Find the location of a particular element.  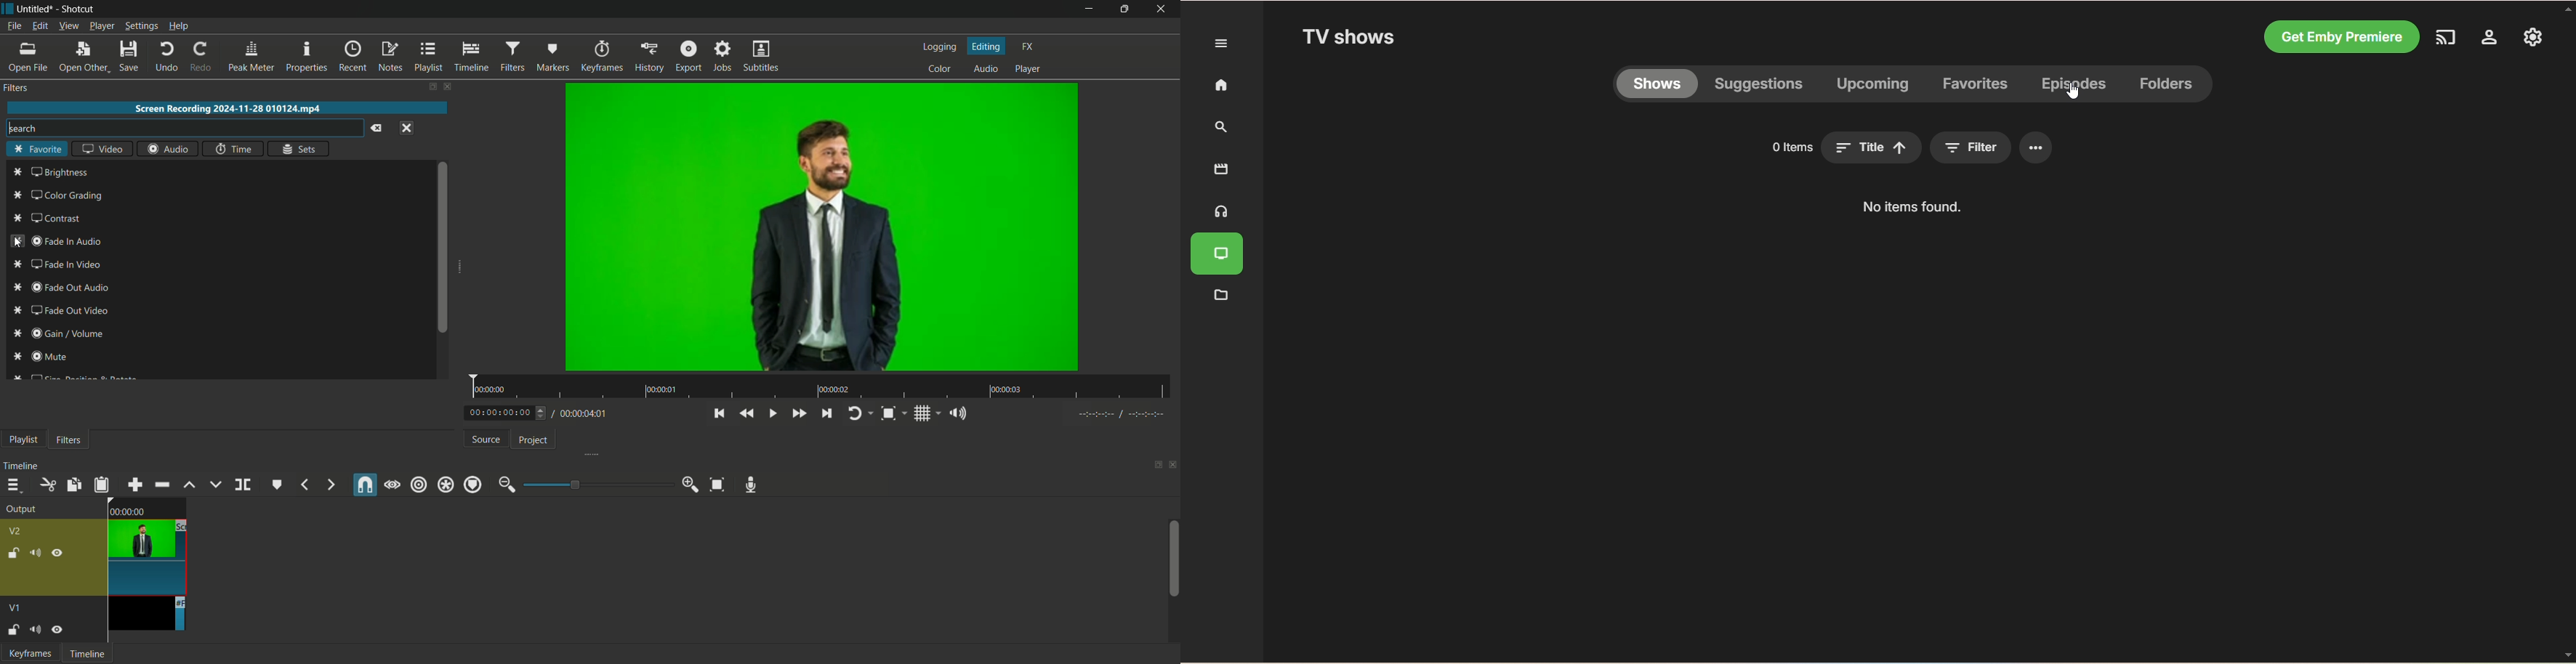

hide is located at coordinates (58, 553).